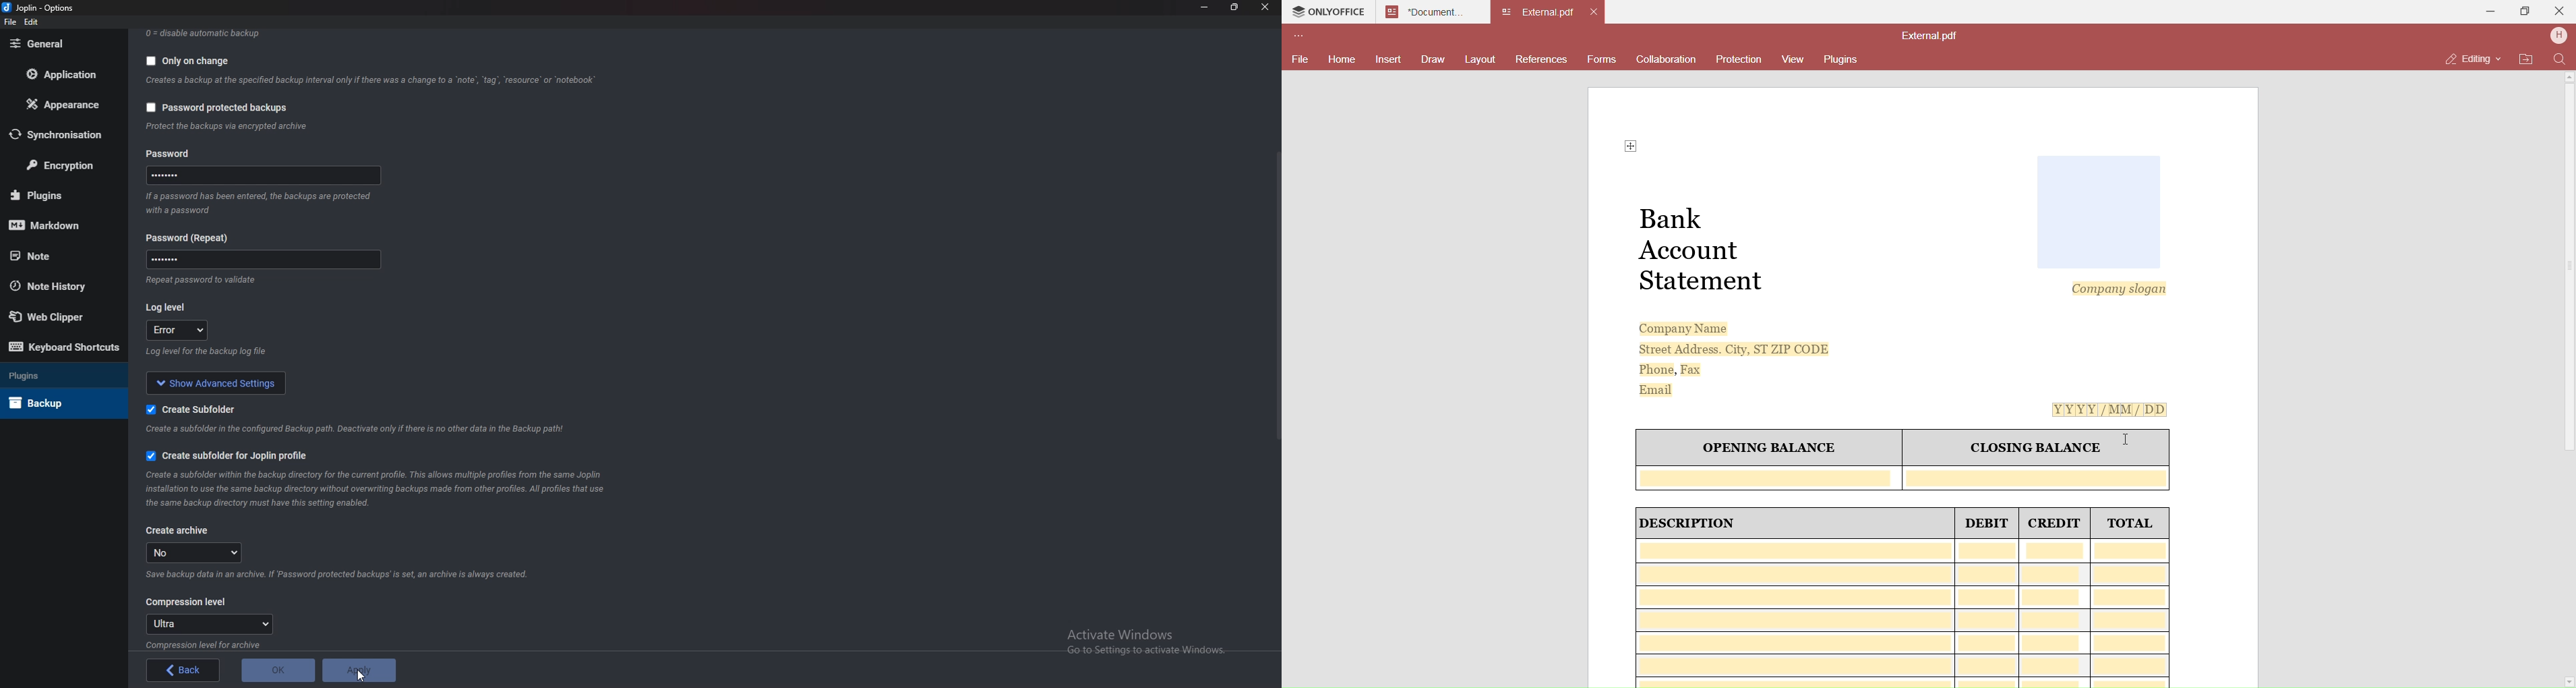  What do you see at coordinates (261, 206) in the screenshot?
I see `Info on password` at bounding box center [261, 206].